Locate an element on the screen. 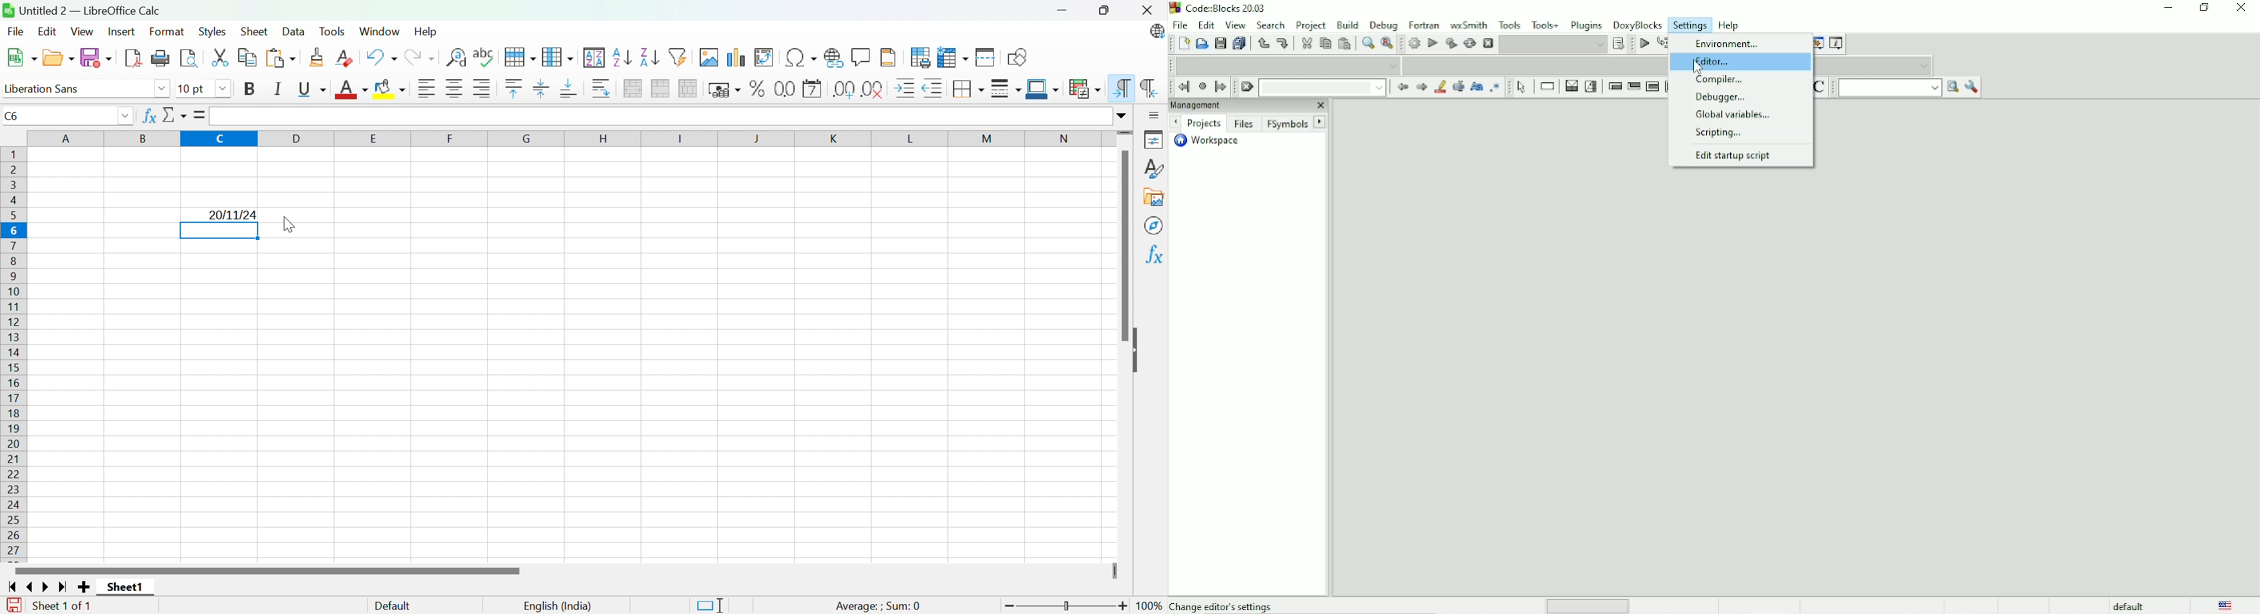 The height and width of the screenshot is (616, 2268). Tick is located at coordinates (196, 115).